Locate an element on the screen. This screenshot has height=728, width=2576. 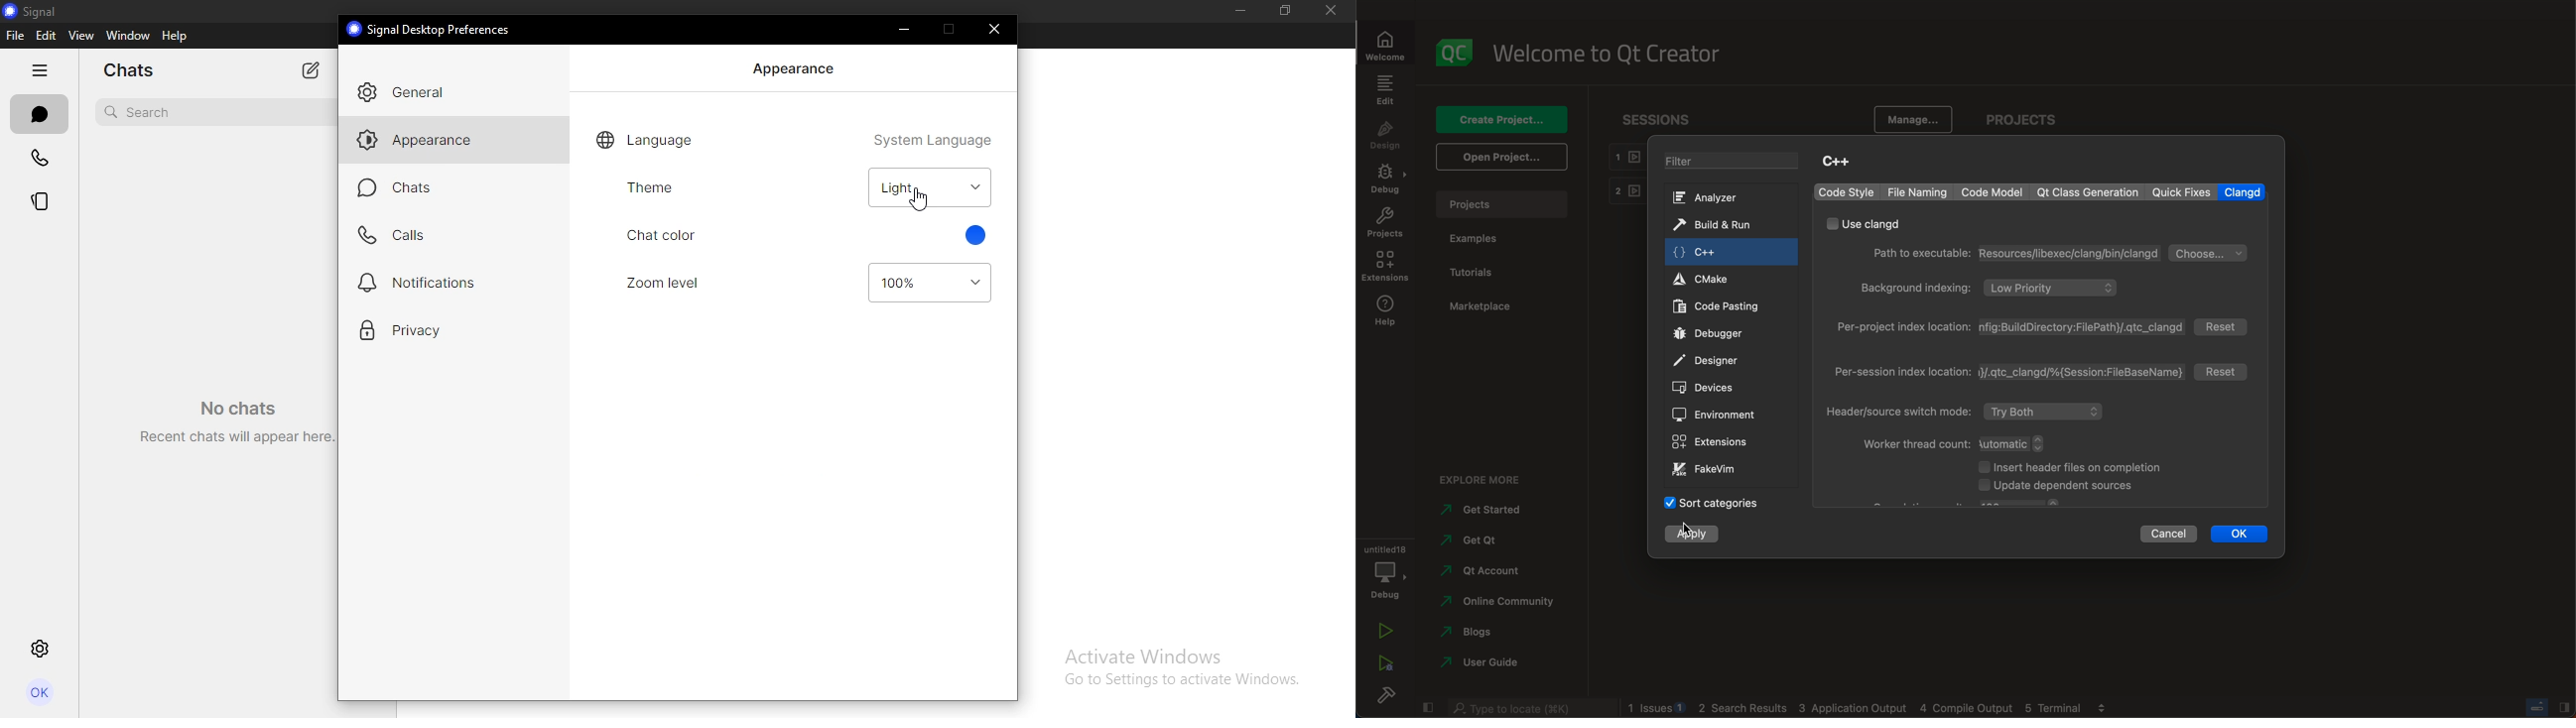
close is located at coordinates (1336, 12).